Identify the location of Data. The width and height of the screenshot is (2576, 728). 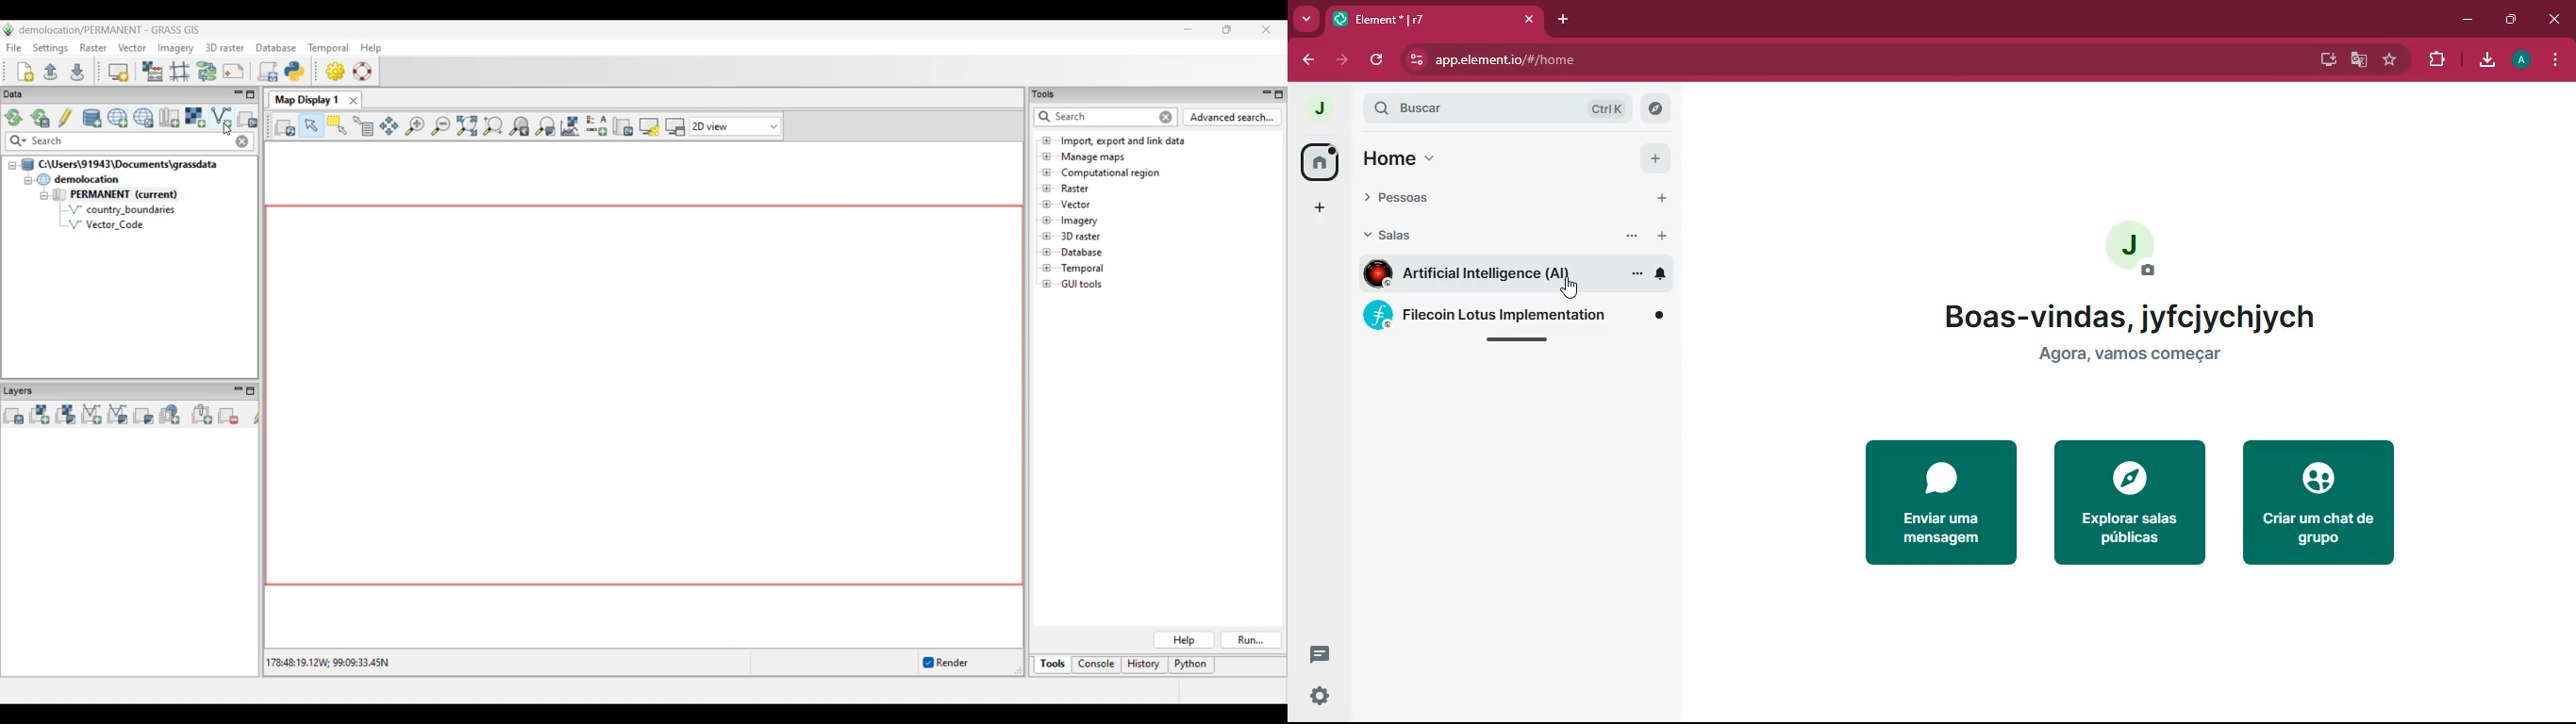
(25, 95).